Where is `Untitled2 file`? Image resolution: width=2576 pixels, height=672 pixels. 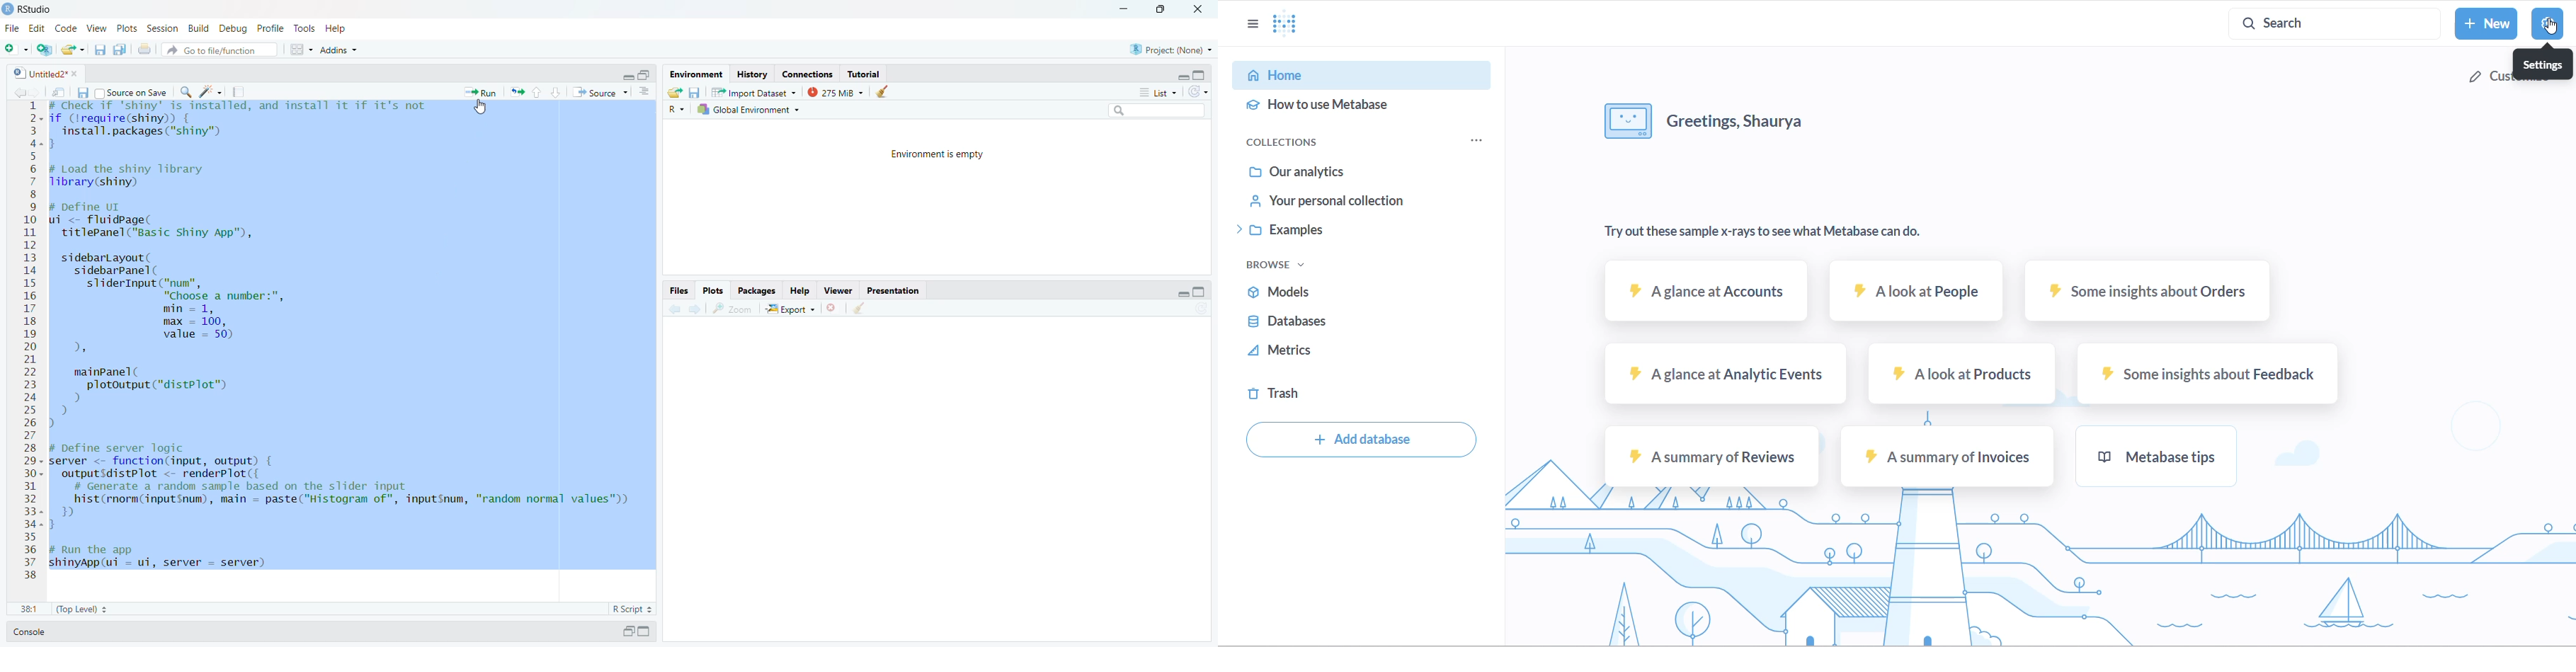
Untitled2 file is located at coordinates (39, 73).